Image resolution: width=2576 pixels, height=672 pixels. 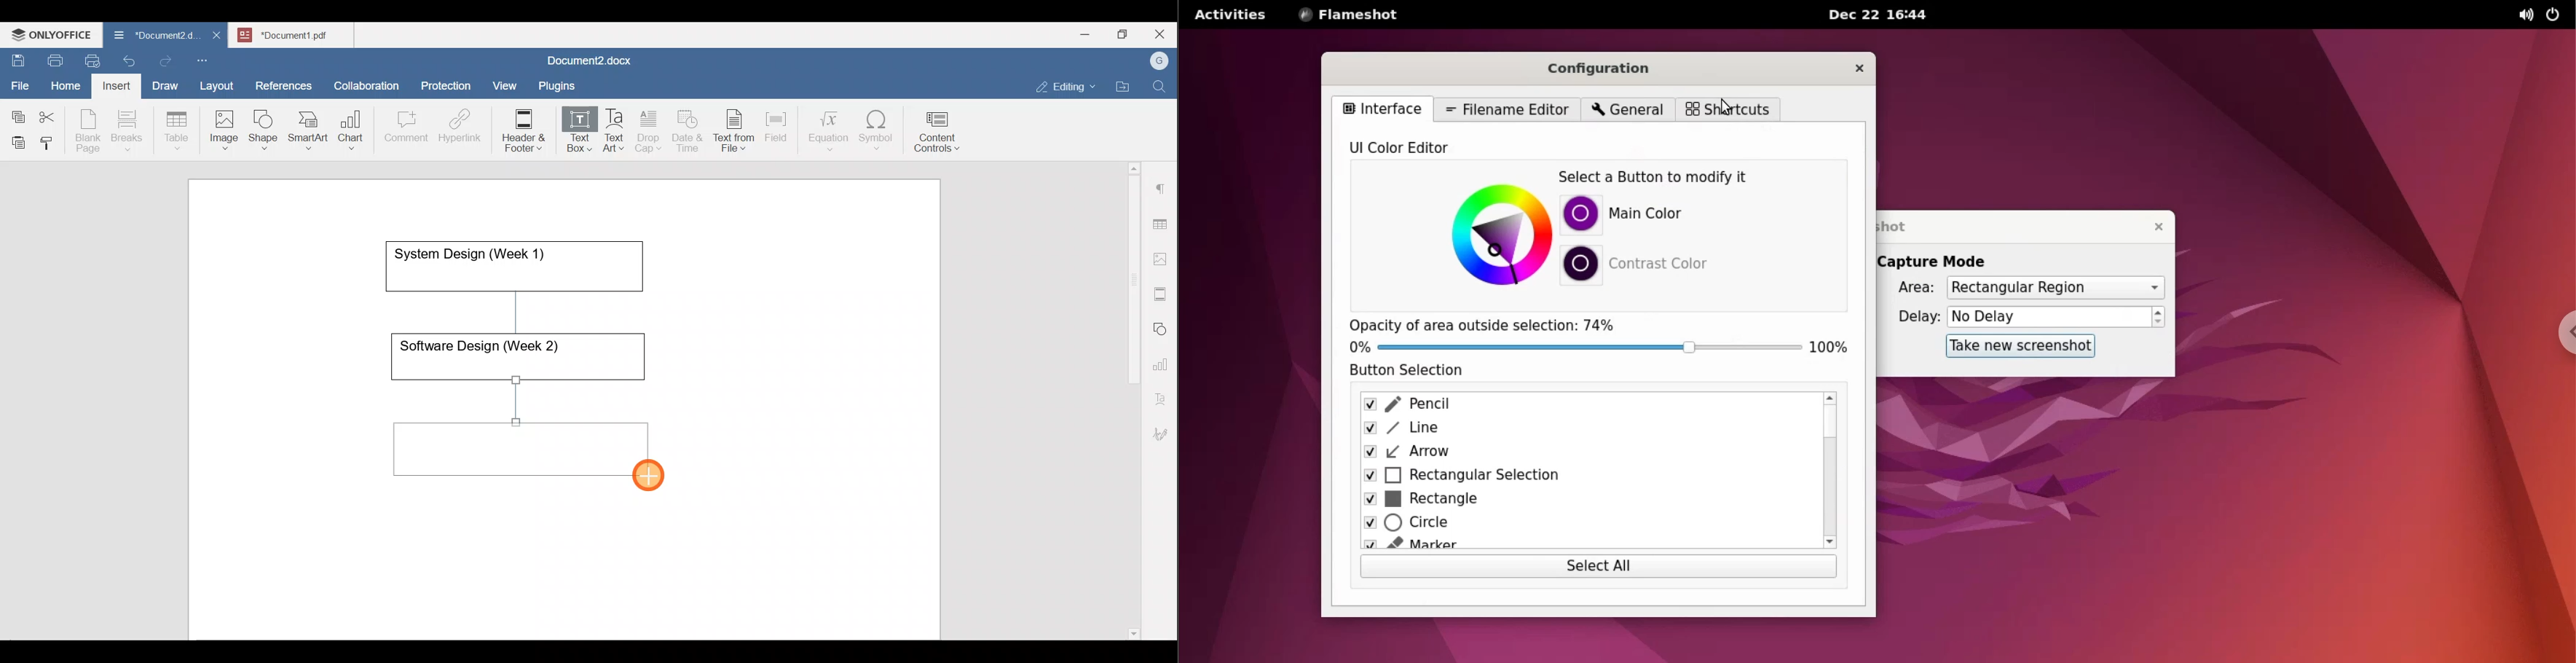 I want to click on Header & footer, so click(x=520, y=130).